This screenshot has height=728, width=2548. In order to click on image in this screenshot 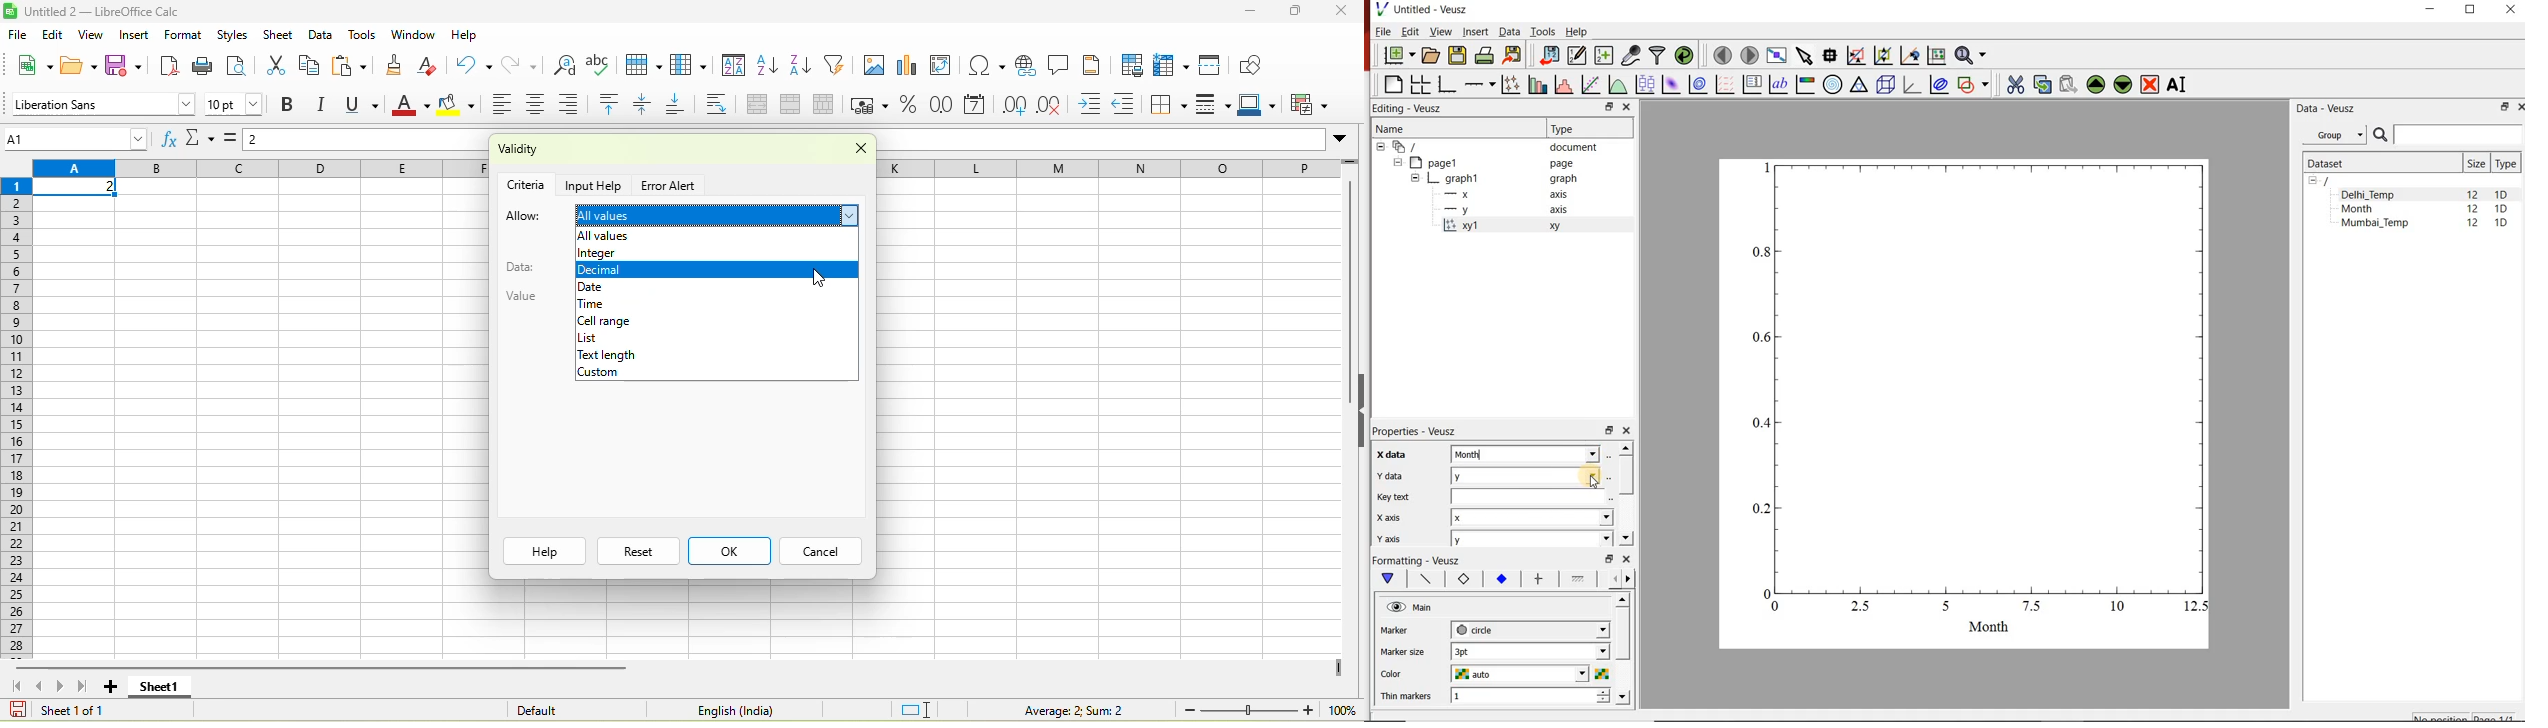, I will do `click(873, 67)`.